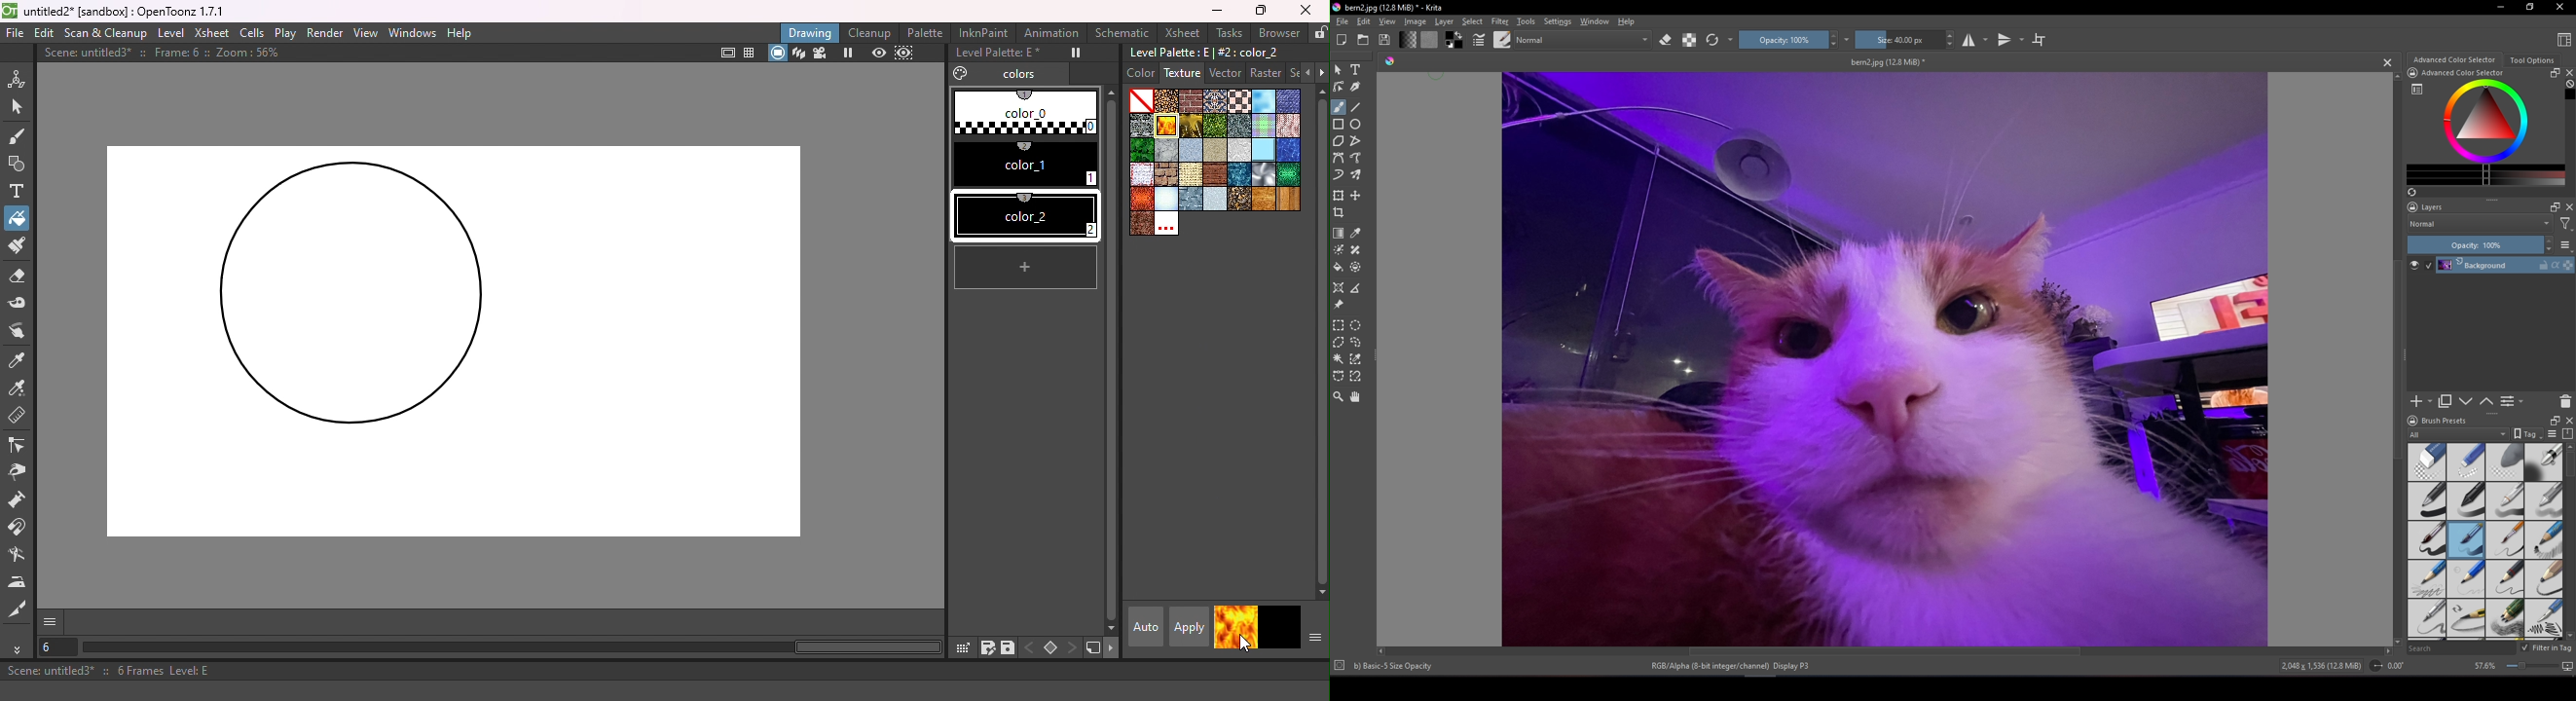 The height and width of the screenshot is (728, 2576). Describe the element at coordinates (2386, 62) in the screenshot. I see `Close tab` at that location.